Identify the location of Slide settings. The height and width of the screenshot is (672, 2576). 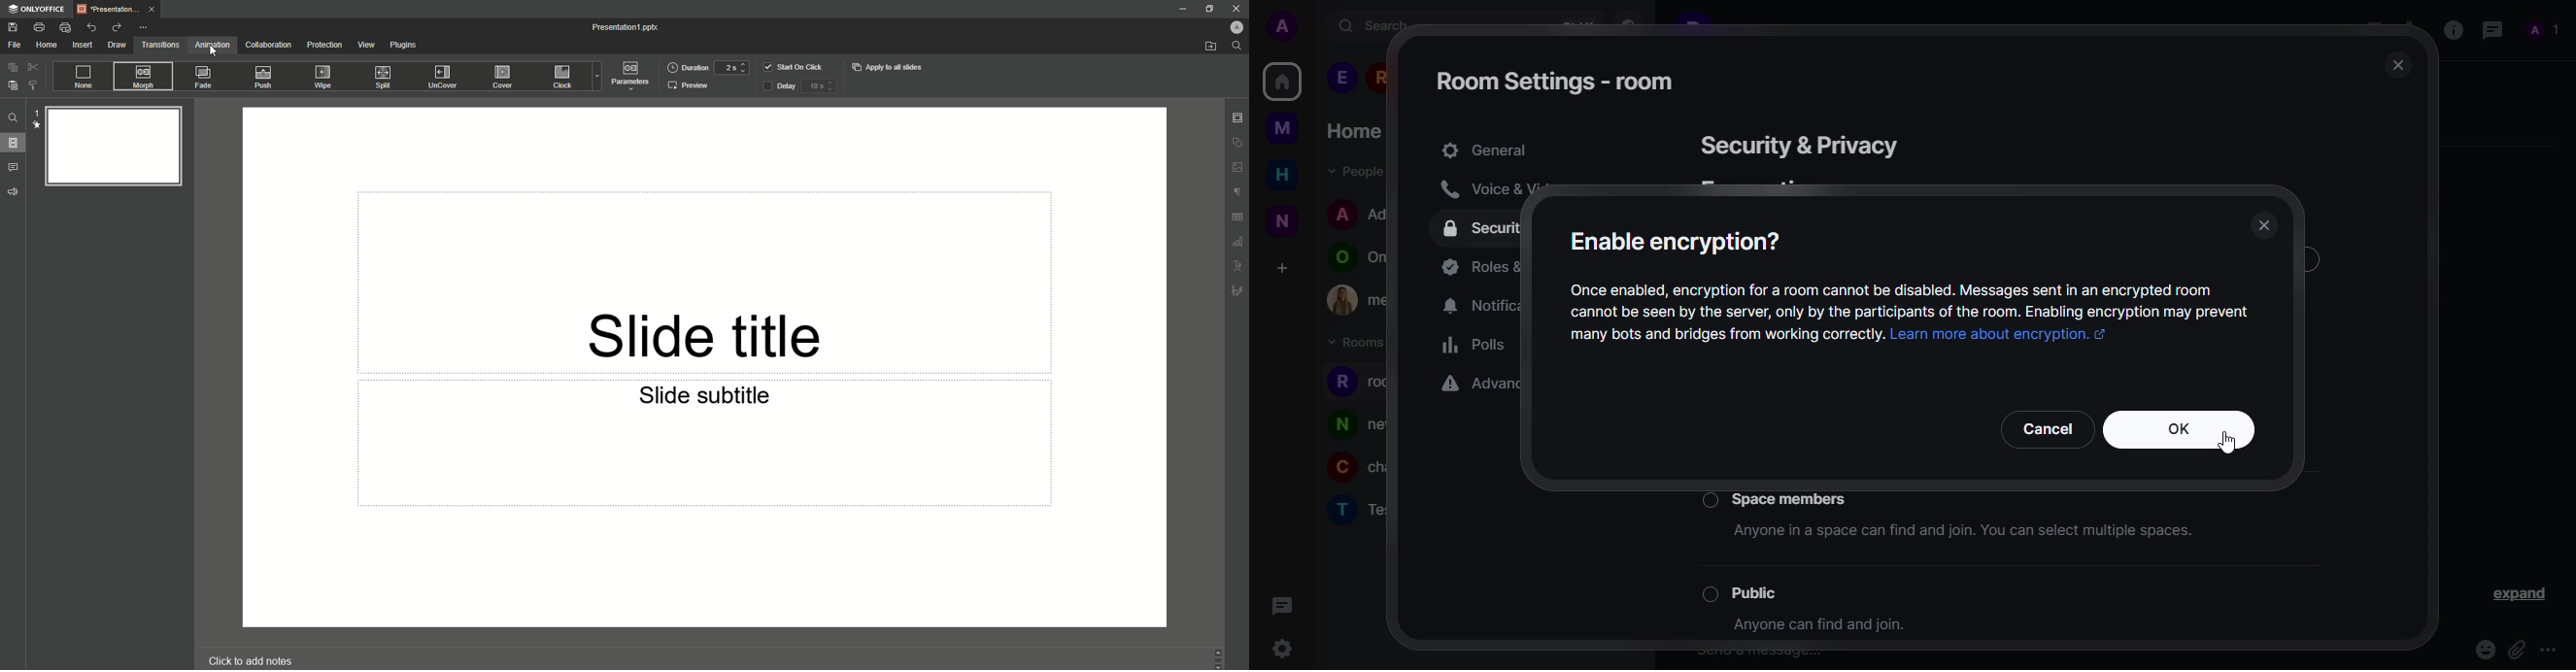
(1237, 117).